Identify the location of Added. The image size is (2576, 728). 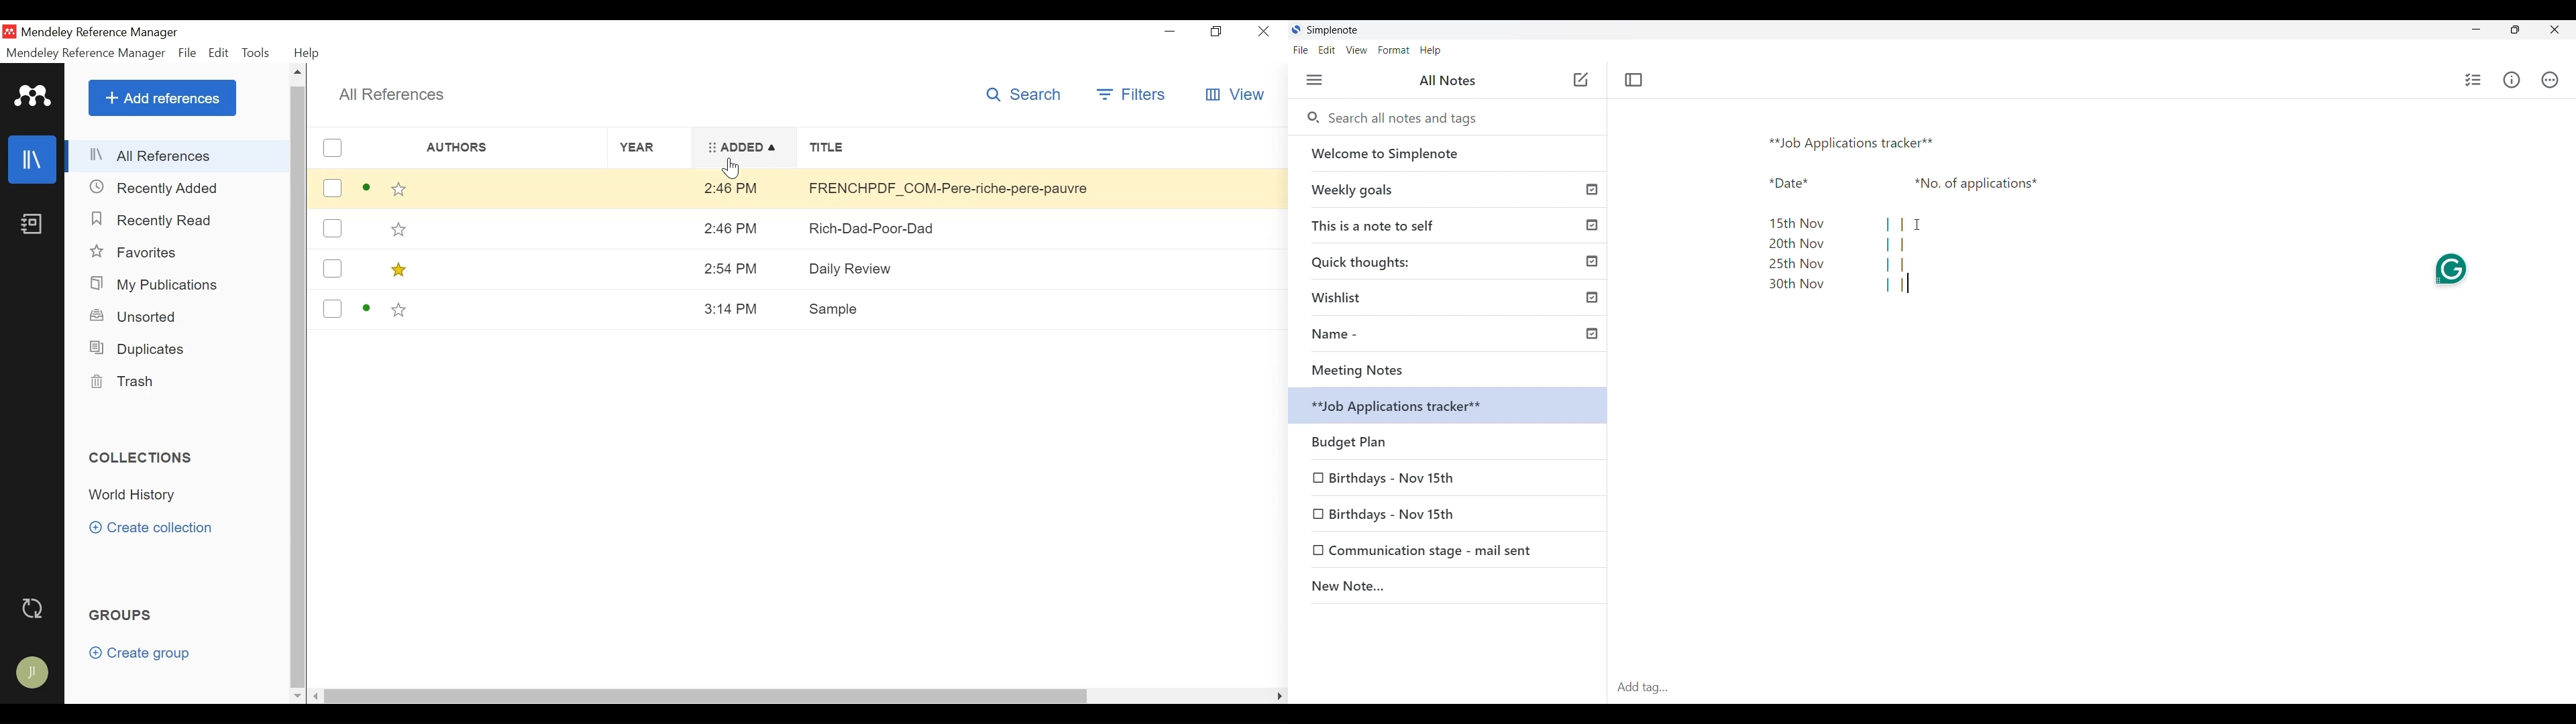
(746, 147).